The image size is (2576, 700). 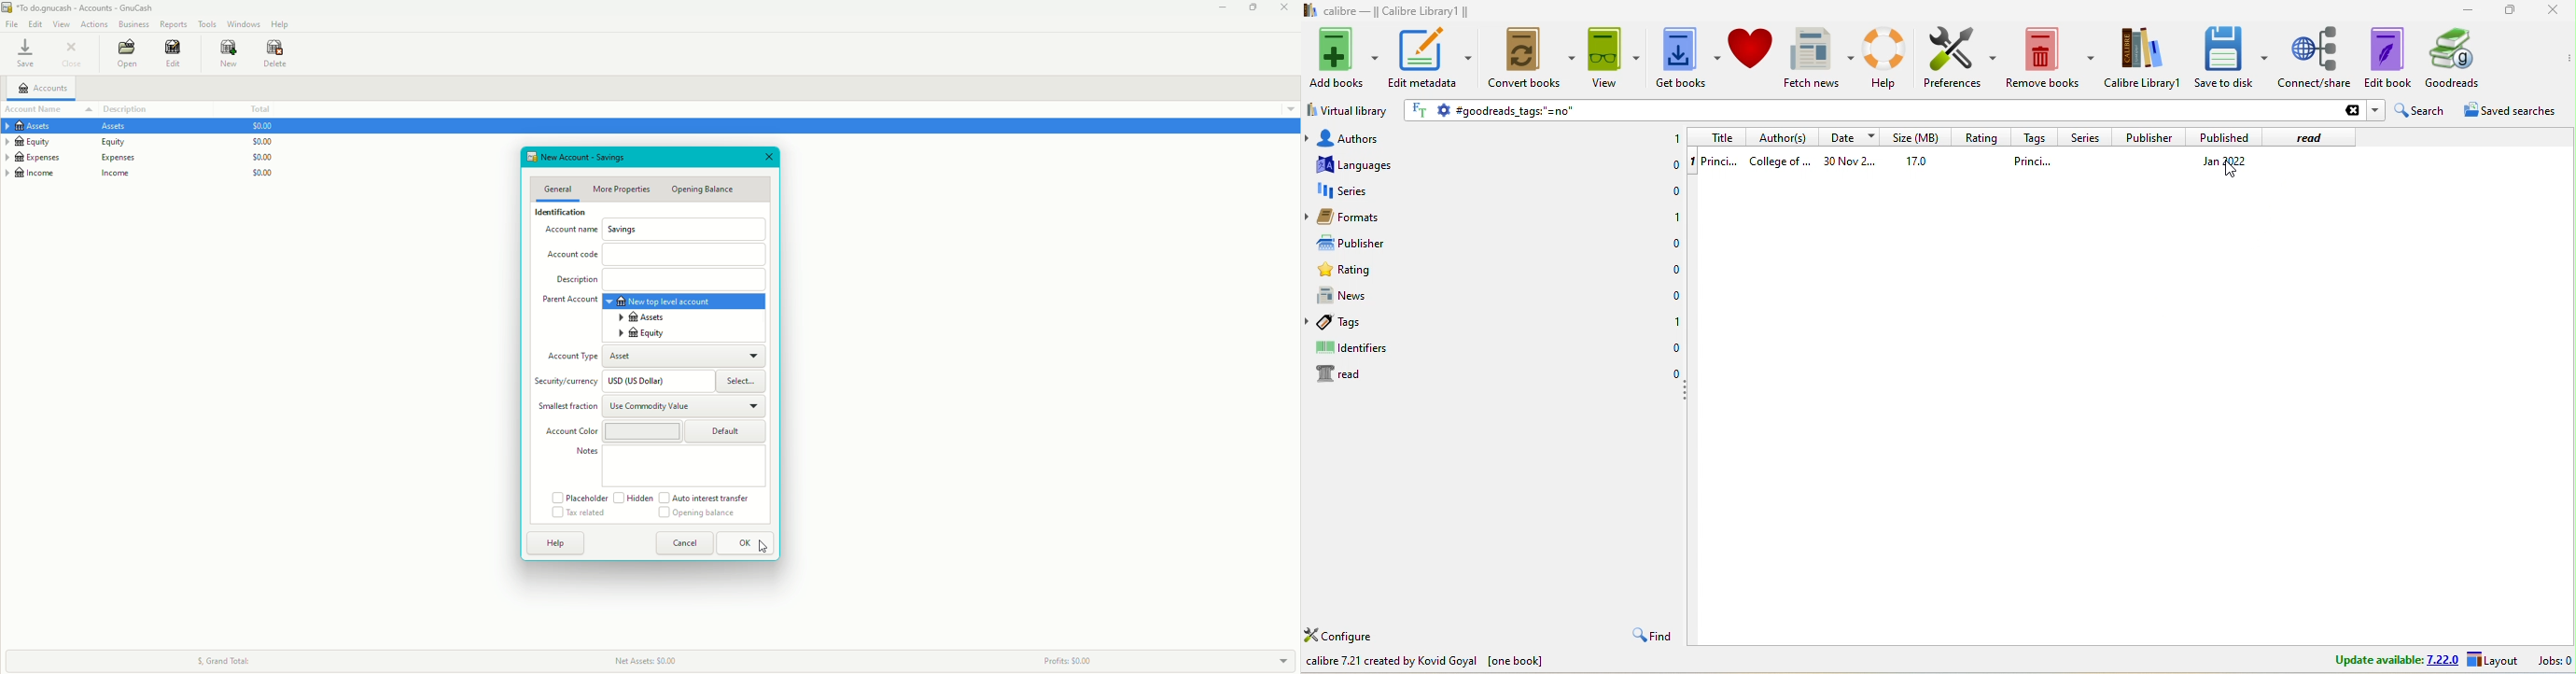 I want to click on settings, so click(x=1443, y=111).